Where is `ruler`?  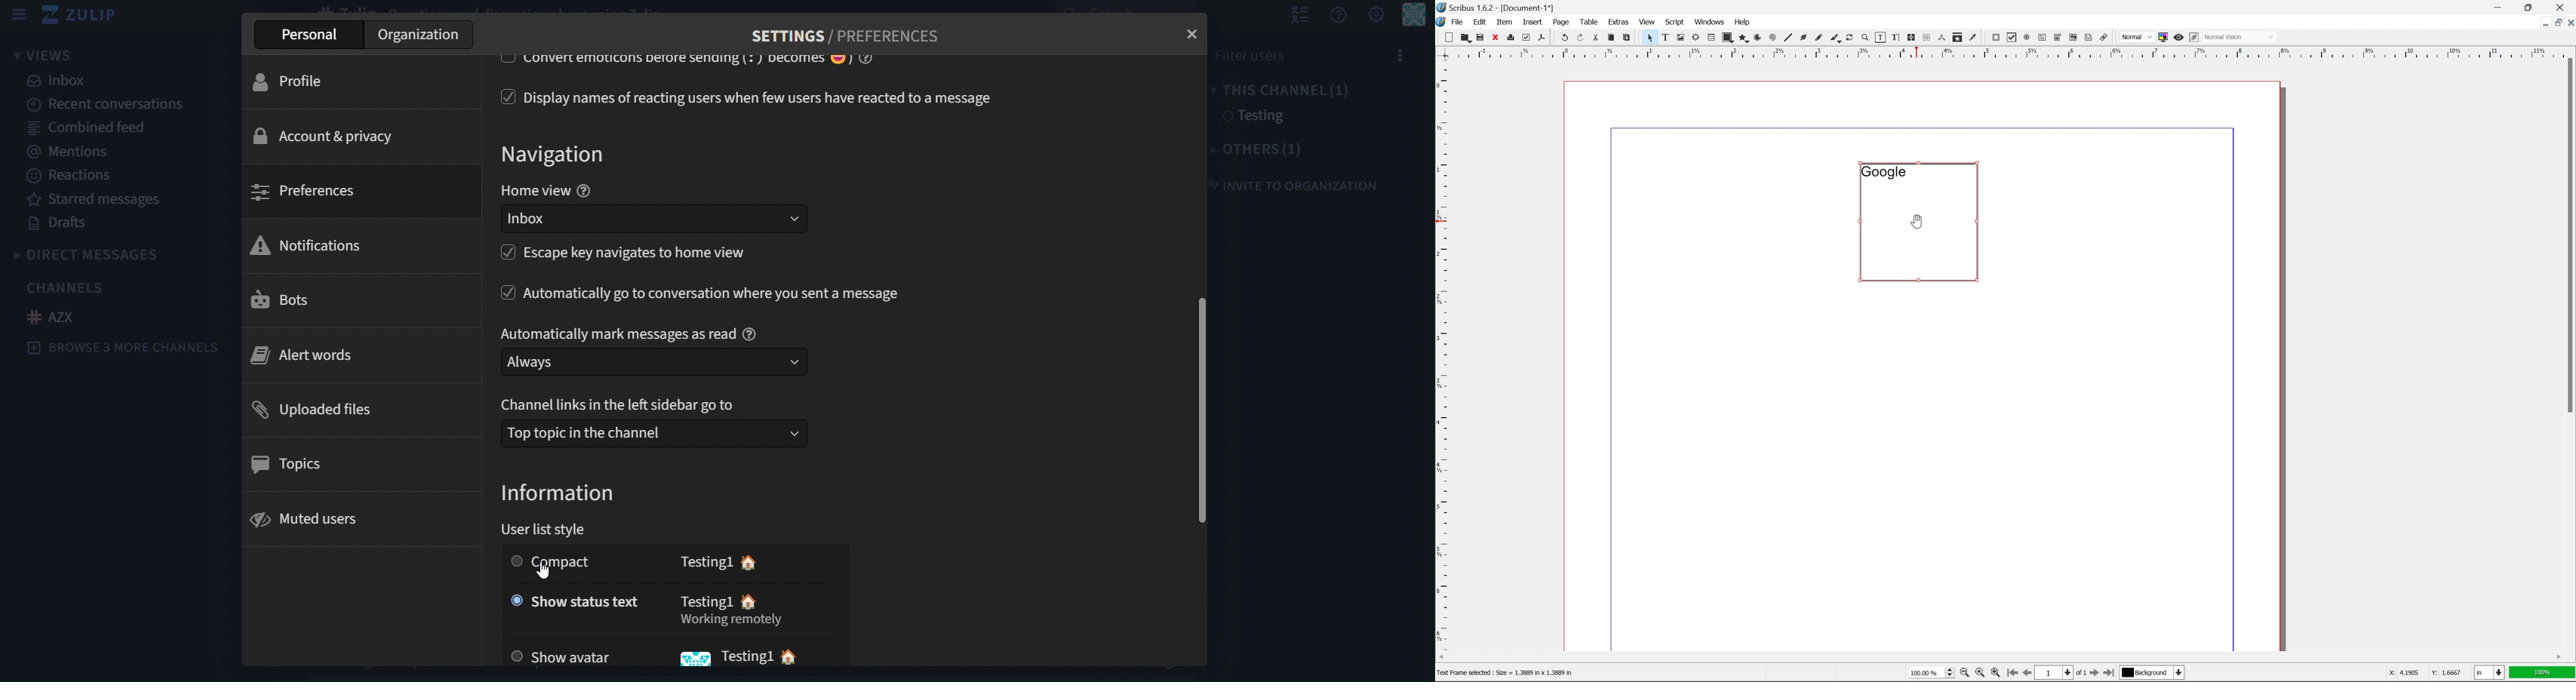 ruler is located at coordinates (2005, 52).